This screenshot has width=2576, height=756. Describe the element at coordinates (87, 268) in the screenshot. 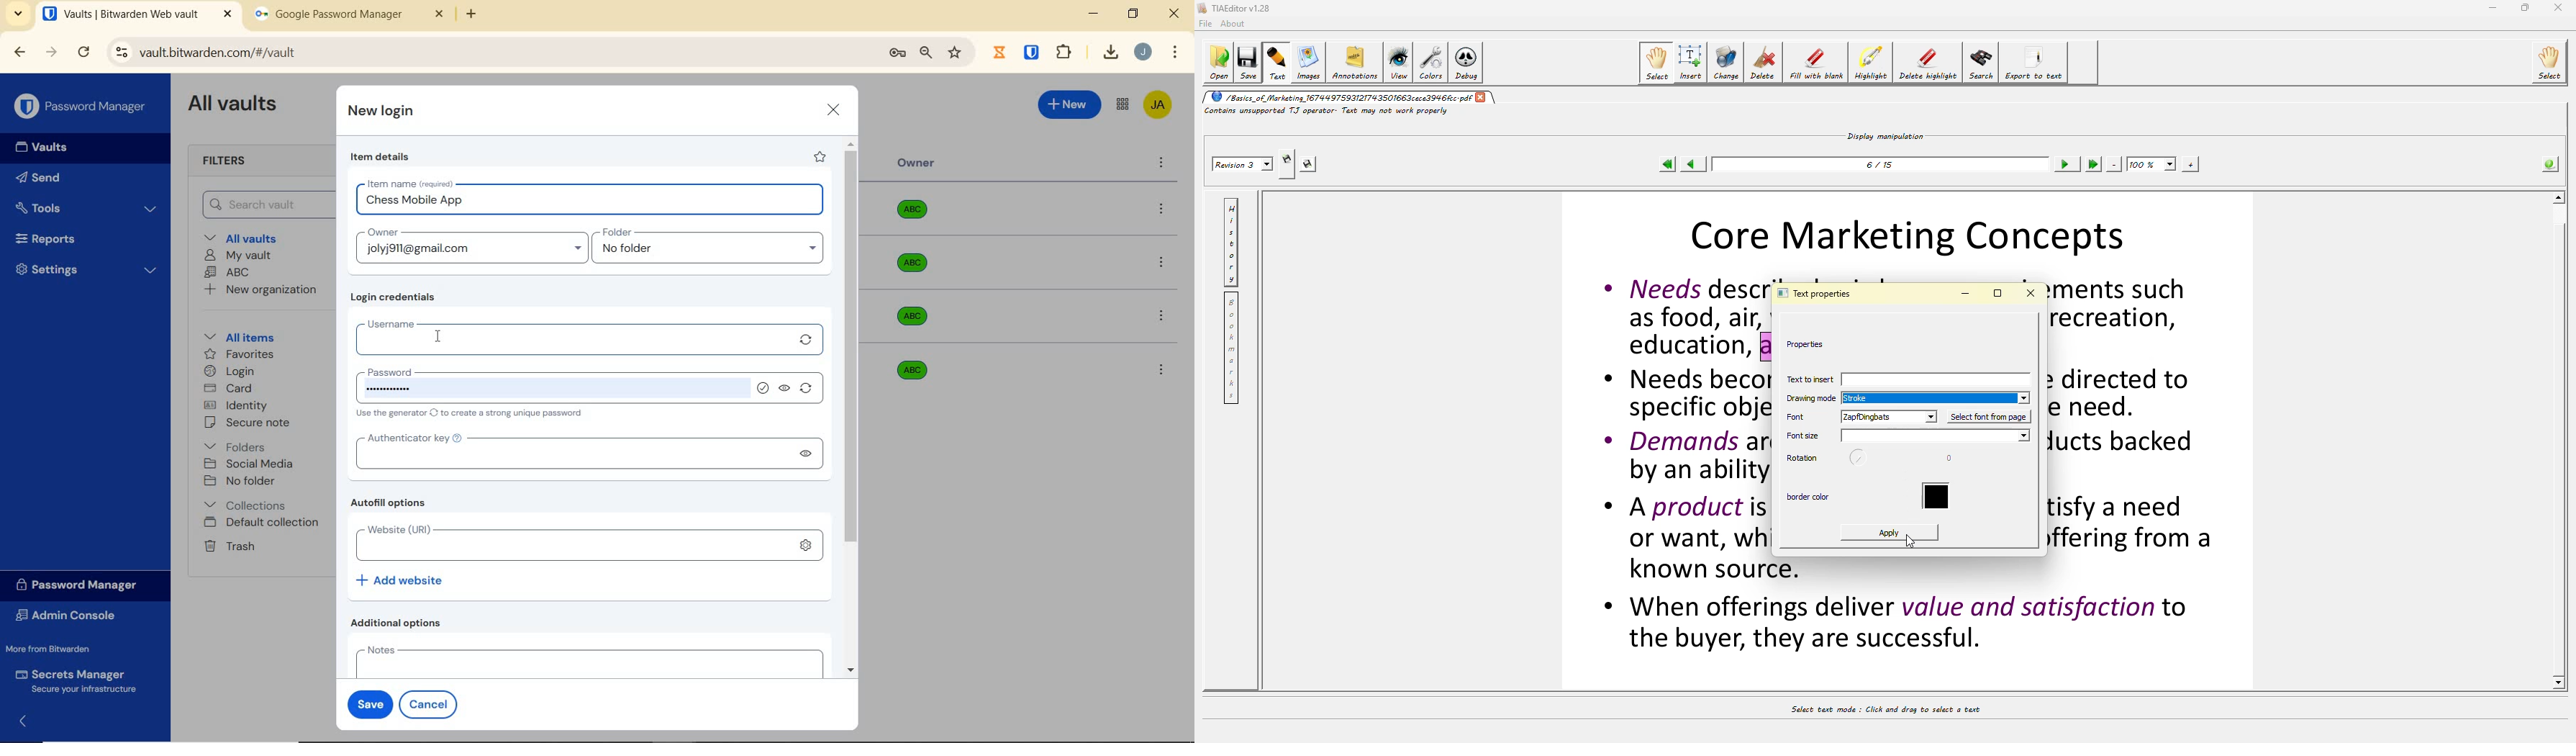

I see `Settings` at that location.